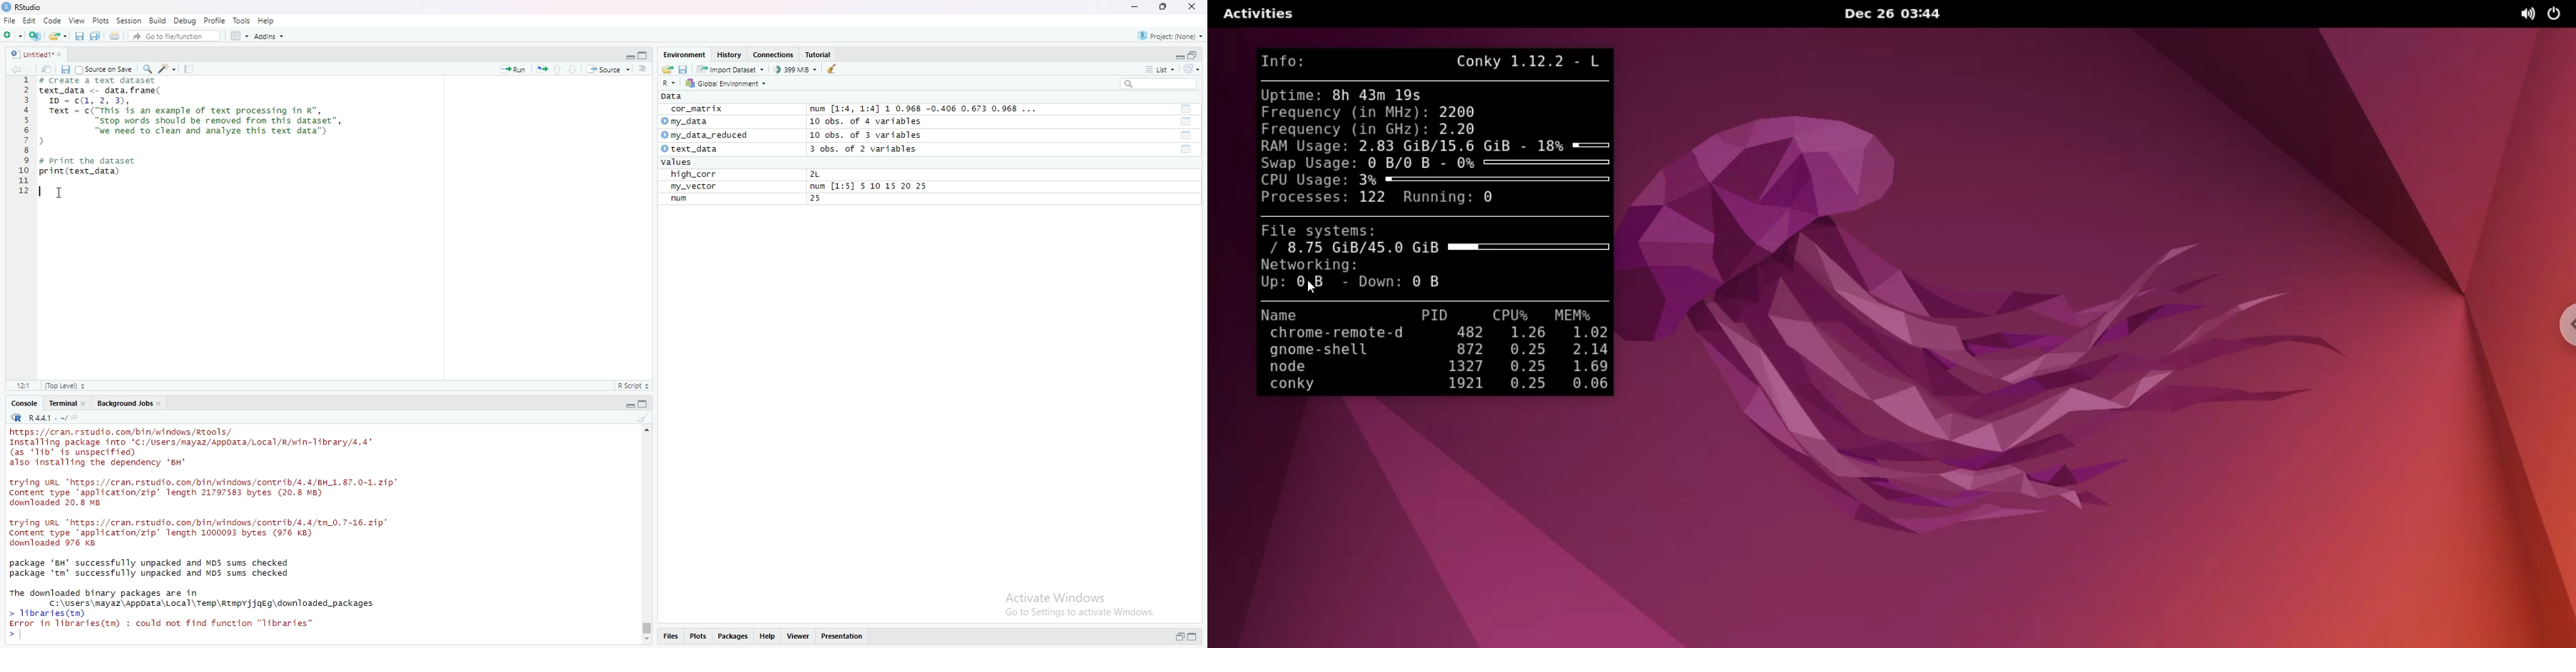 The image size is (2576, 672). I want to click on text cursor, so click(20, 634).